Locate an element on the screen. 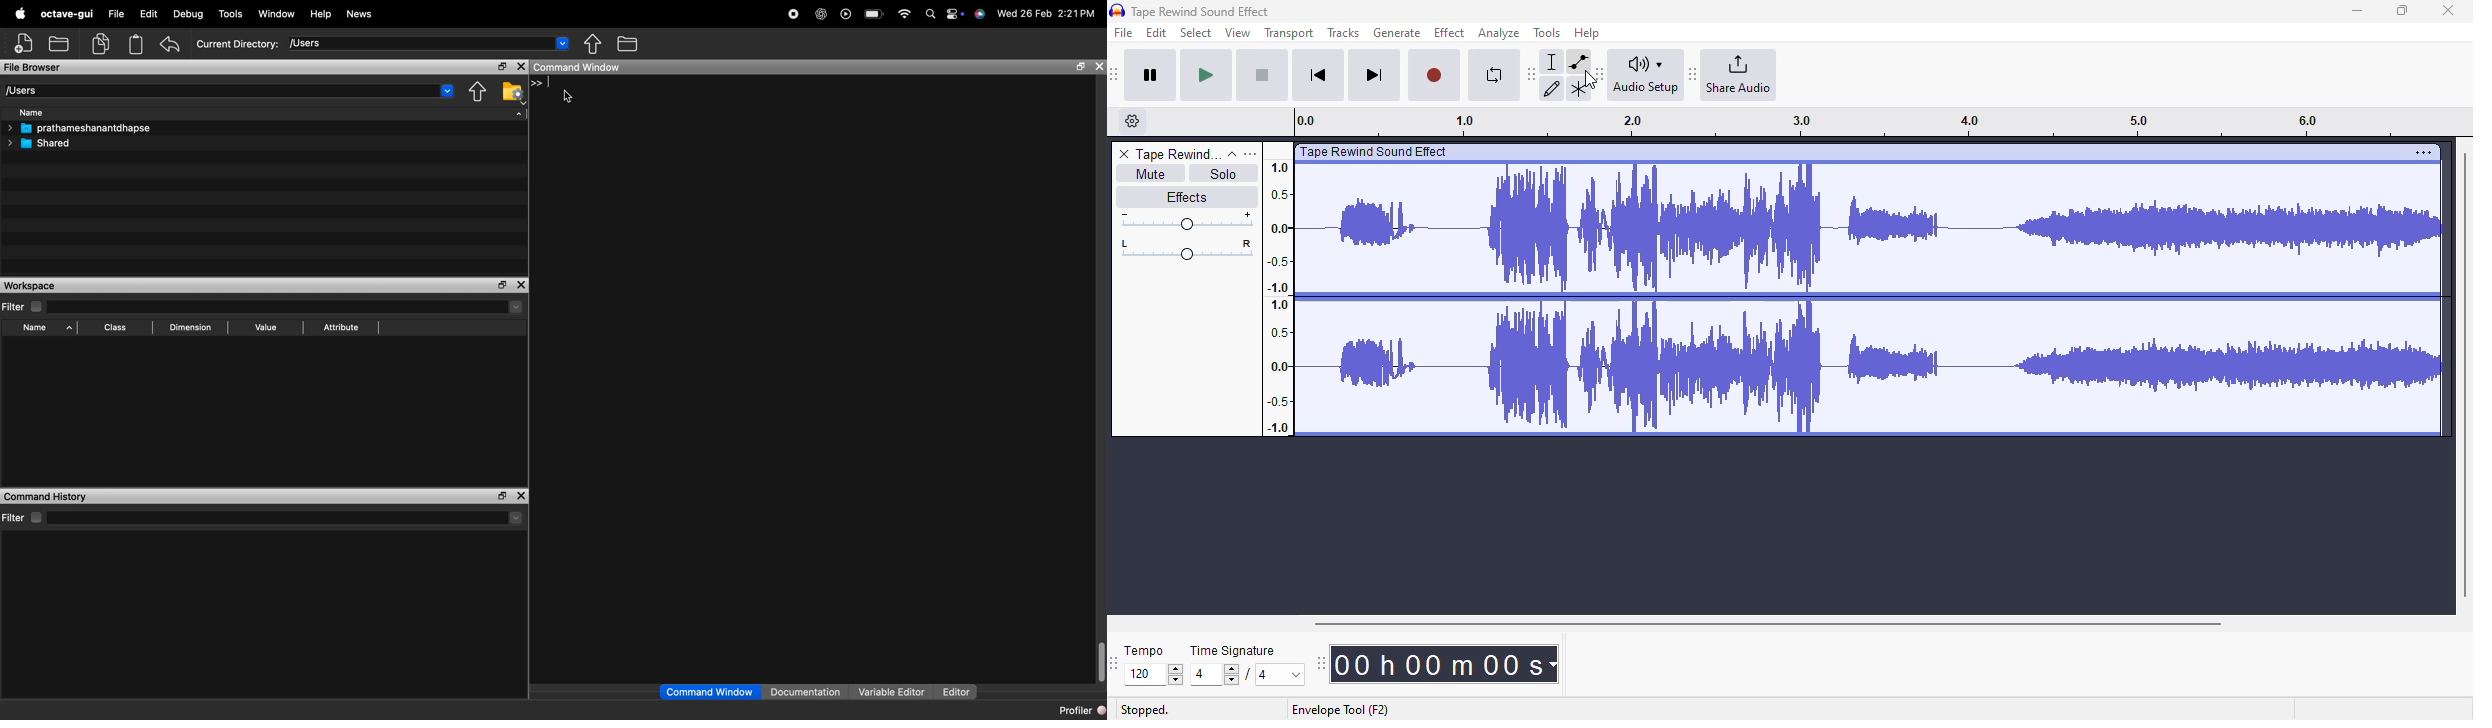  Help is located at coordinates (323, 14).